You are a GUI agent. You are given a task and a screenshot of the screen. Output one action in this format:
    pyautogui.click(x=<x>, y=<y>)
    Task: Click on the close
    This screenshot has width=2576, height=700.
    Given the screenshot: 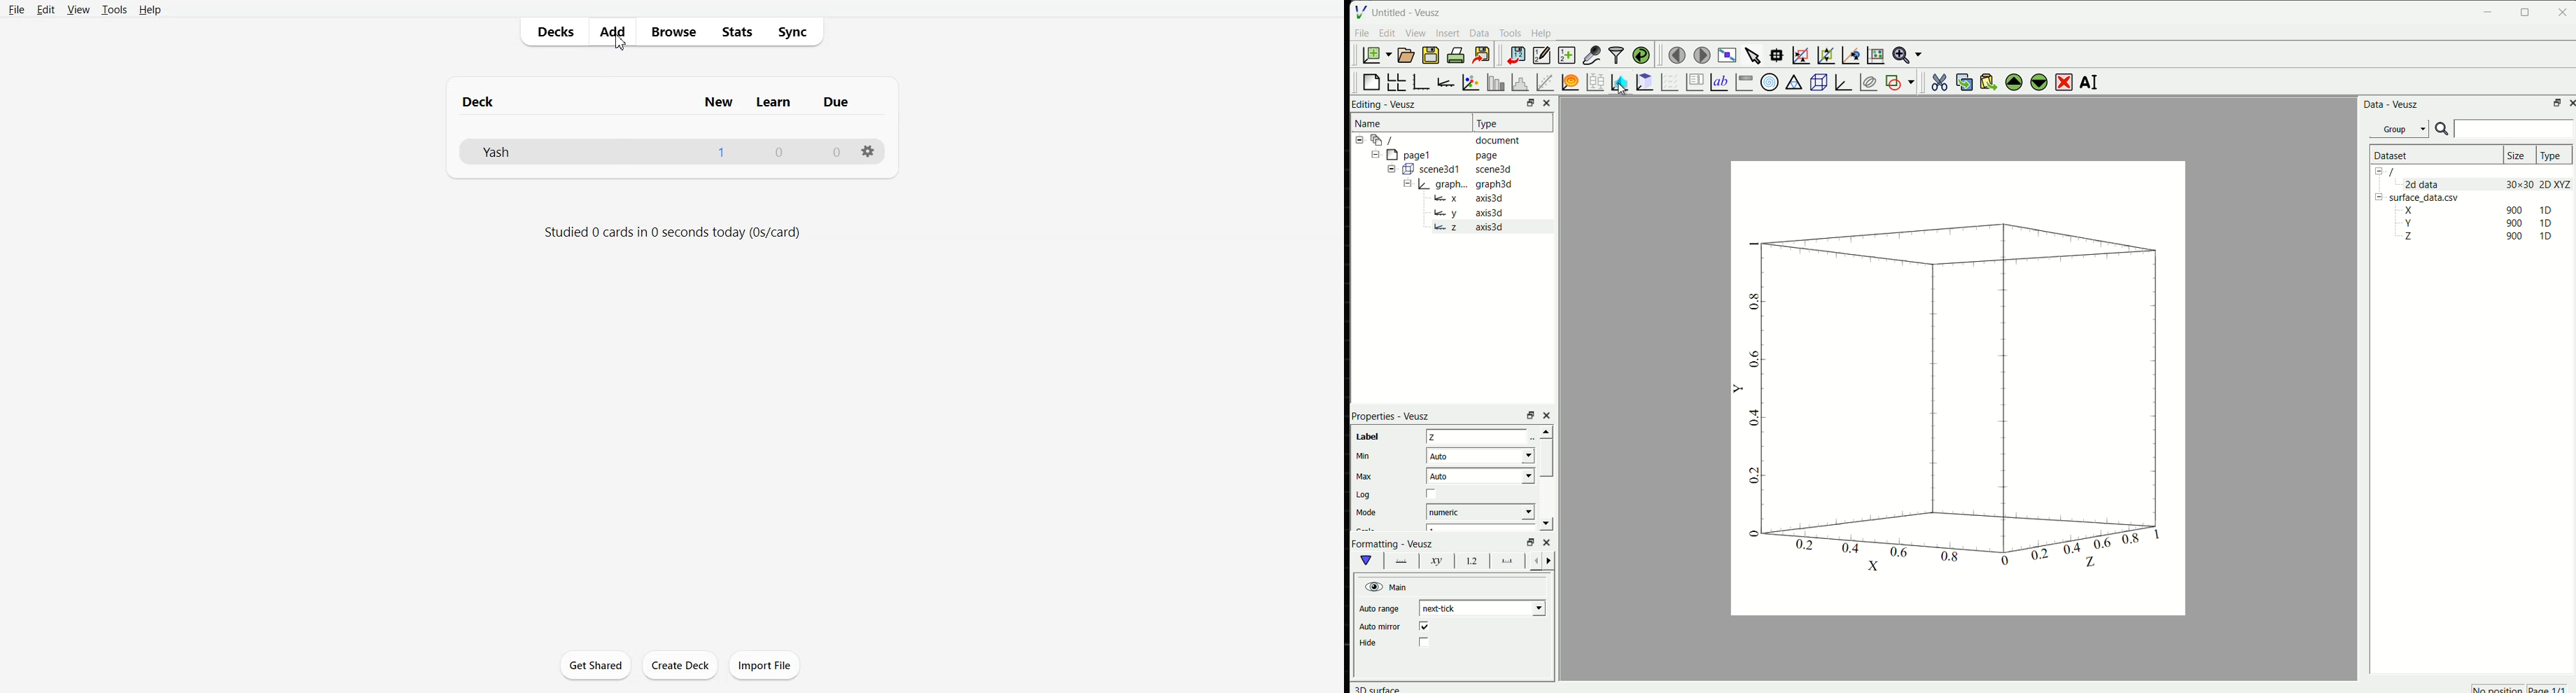 What is the action you would take?
    pyautogui.click(x=1547, y=103)
    